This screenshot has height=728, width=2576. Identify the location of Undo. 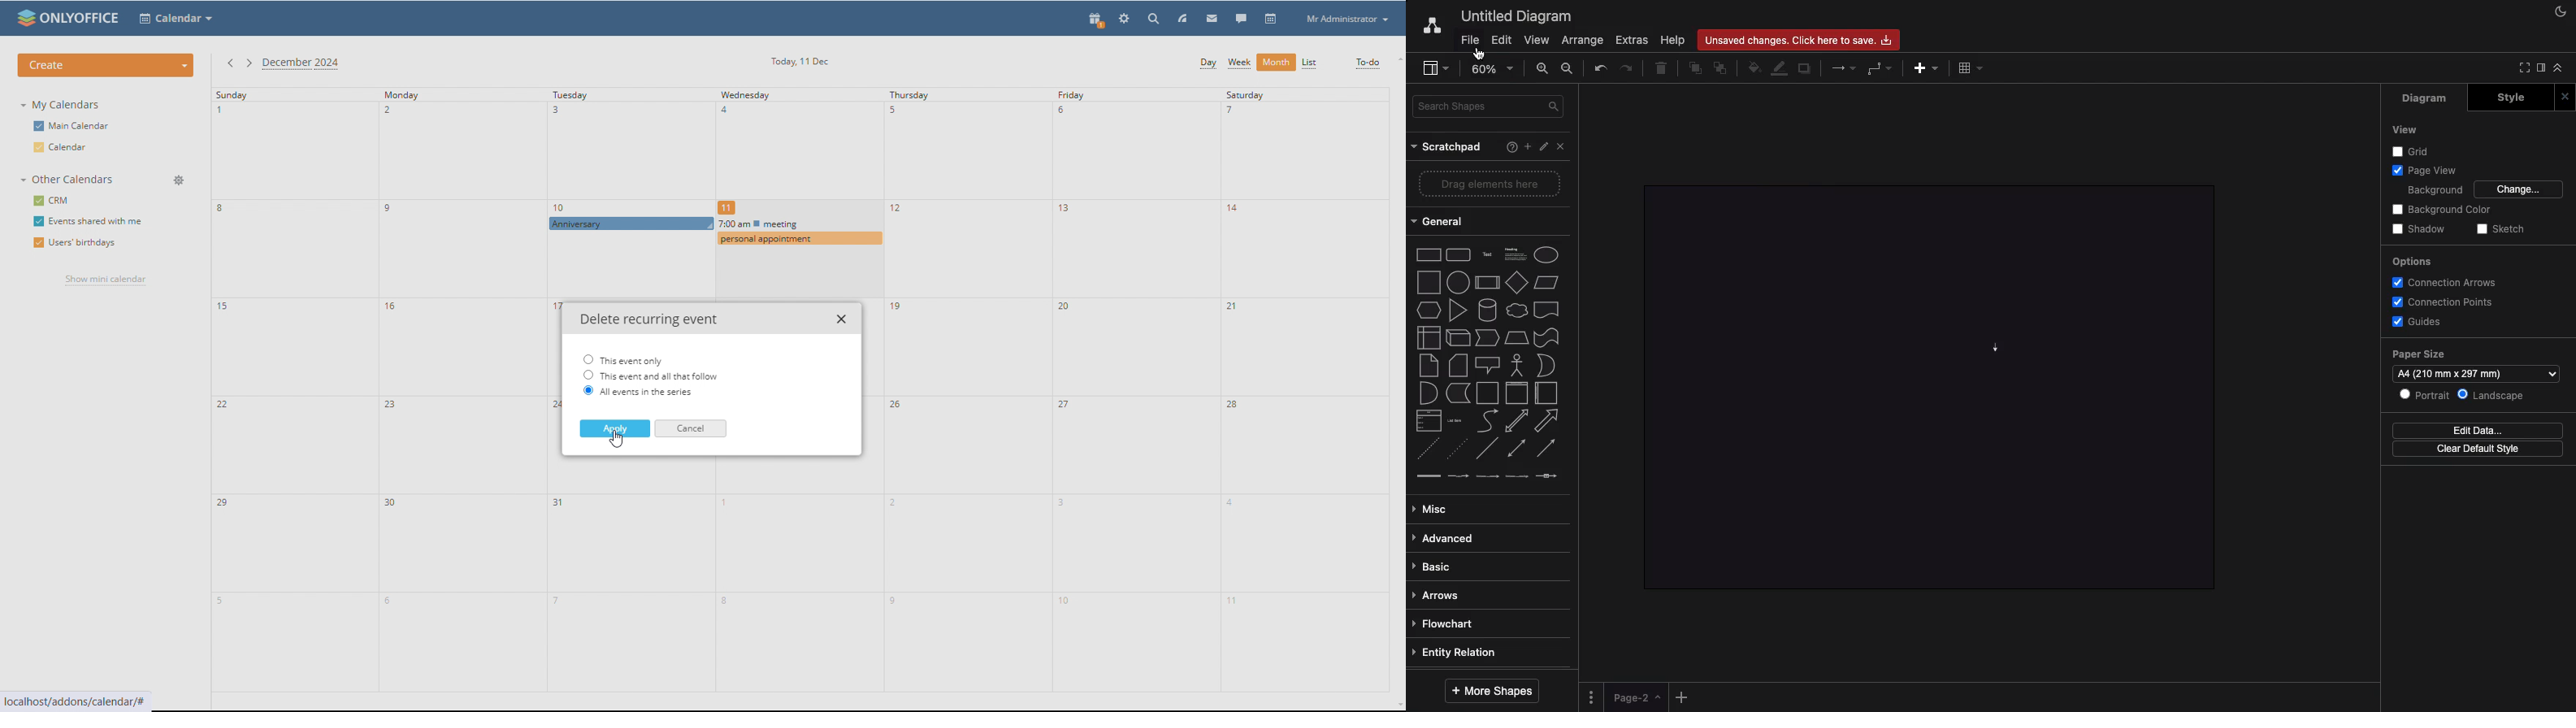
(1600, 68).